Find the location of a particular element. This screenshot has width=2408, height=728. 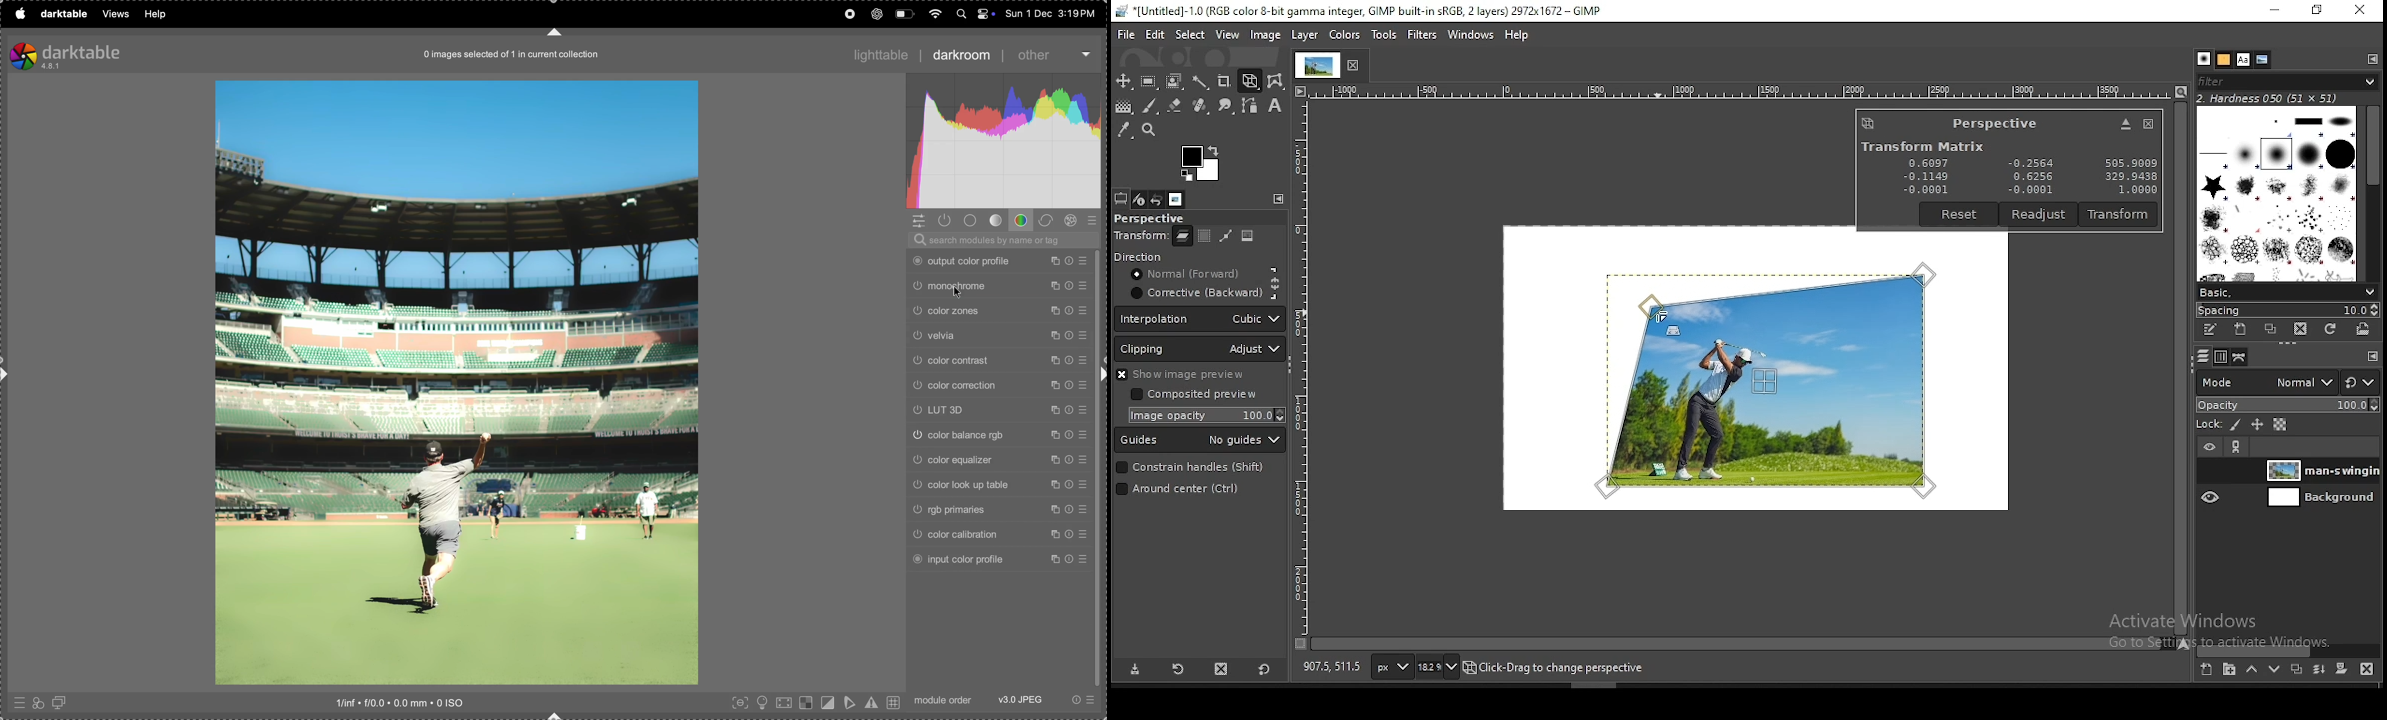

darkroom is located at coordinates (960, 55).